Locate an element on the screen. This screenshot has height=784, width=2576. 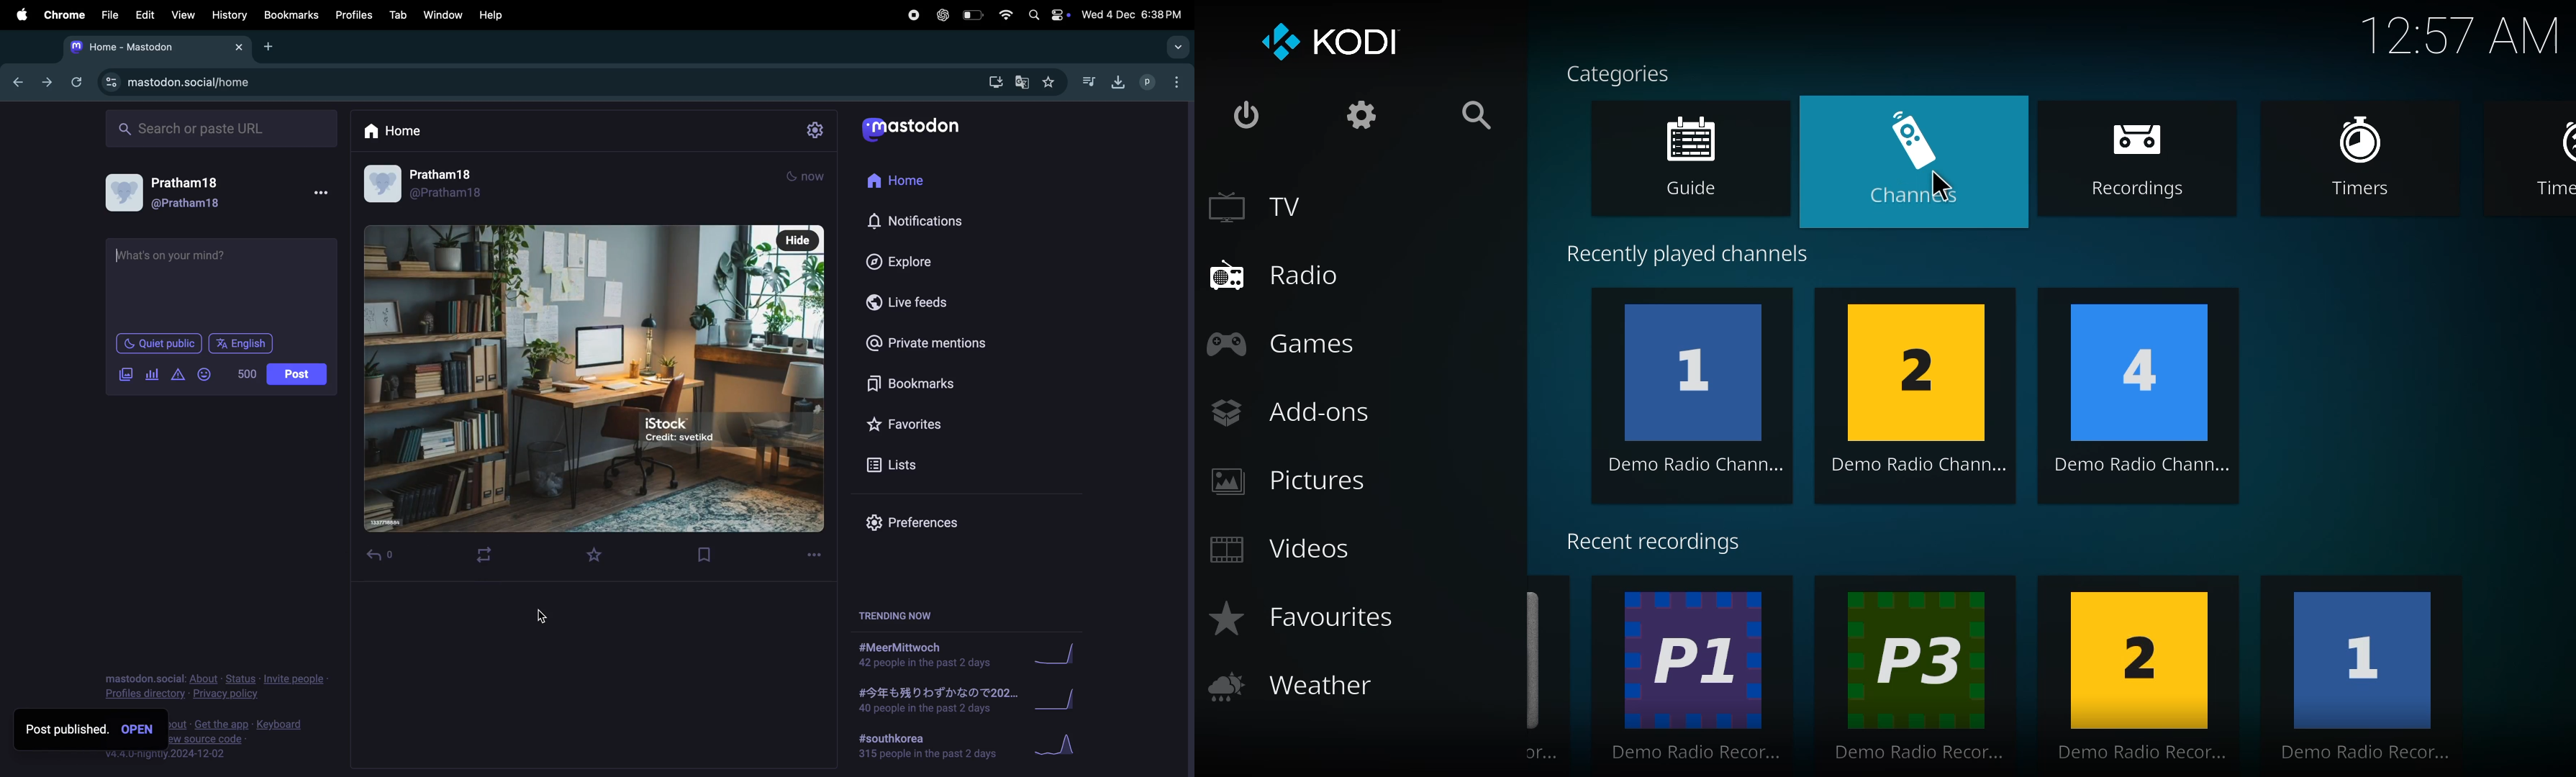
book marks is located at coordinates (289, 15).